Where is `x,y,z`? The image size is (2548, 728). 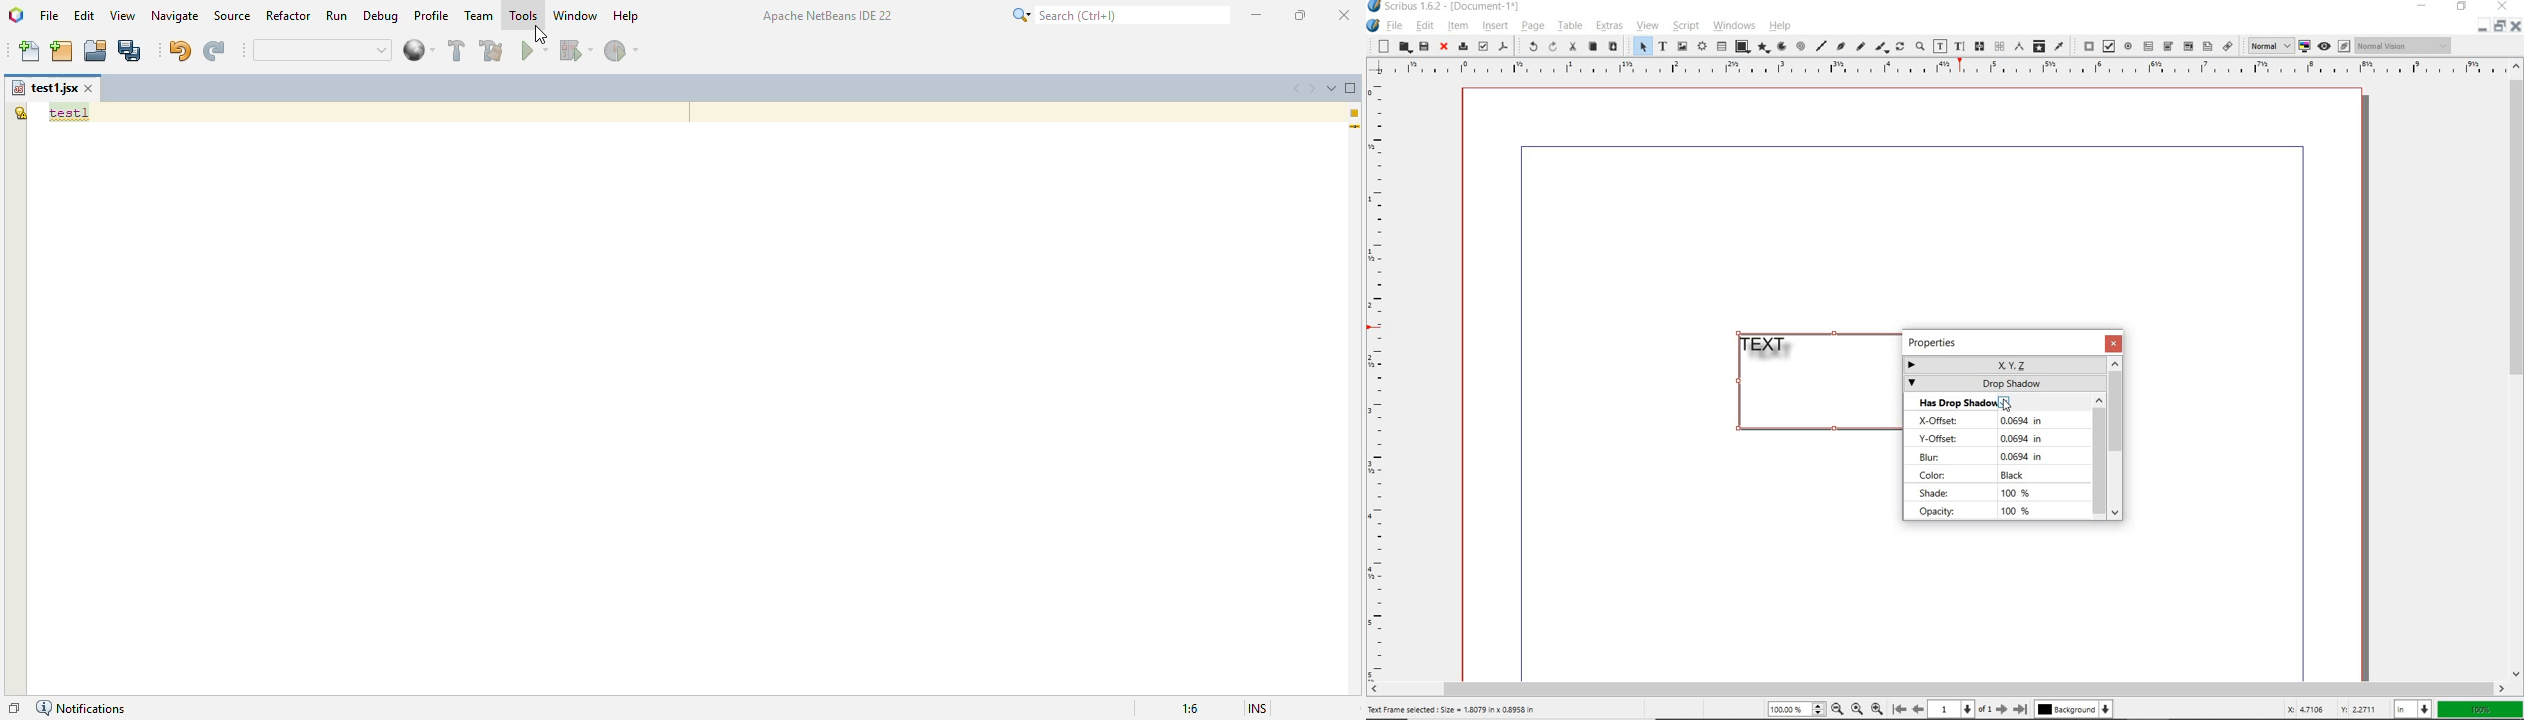
x,y,z is located at coordinates (2003, 363).